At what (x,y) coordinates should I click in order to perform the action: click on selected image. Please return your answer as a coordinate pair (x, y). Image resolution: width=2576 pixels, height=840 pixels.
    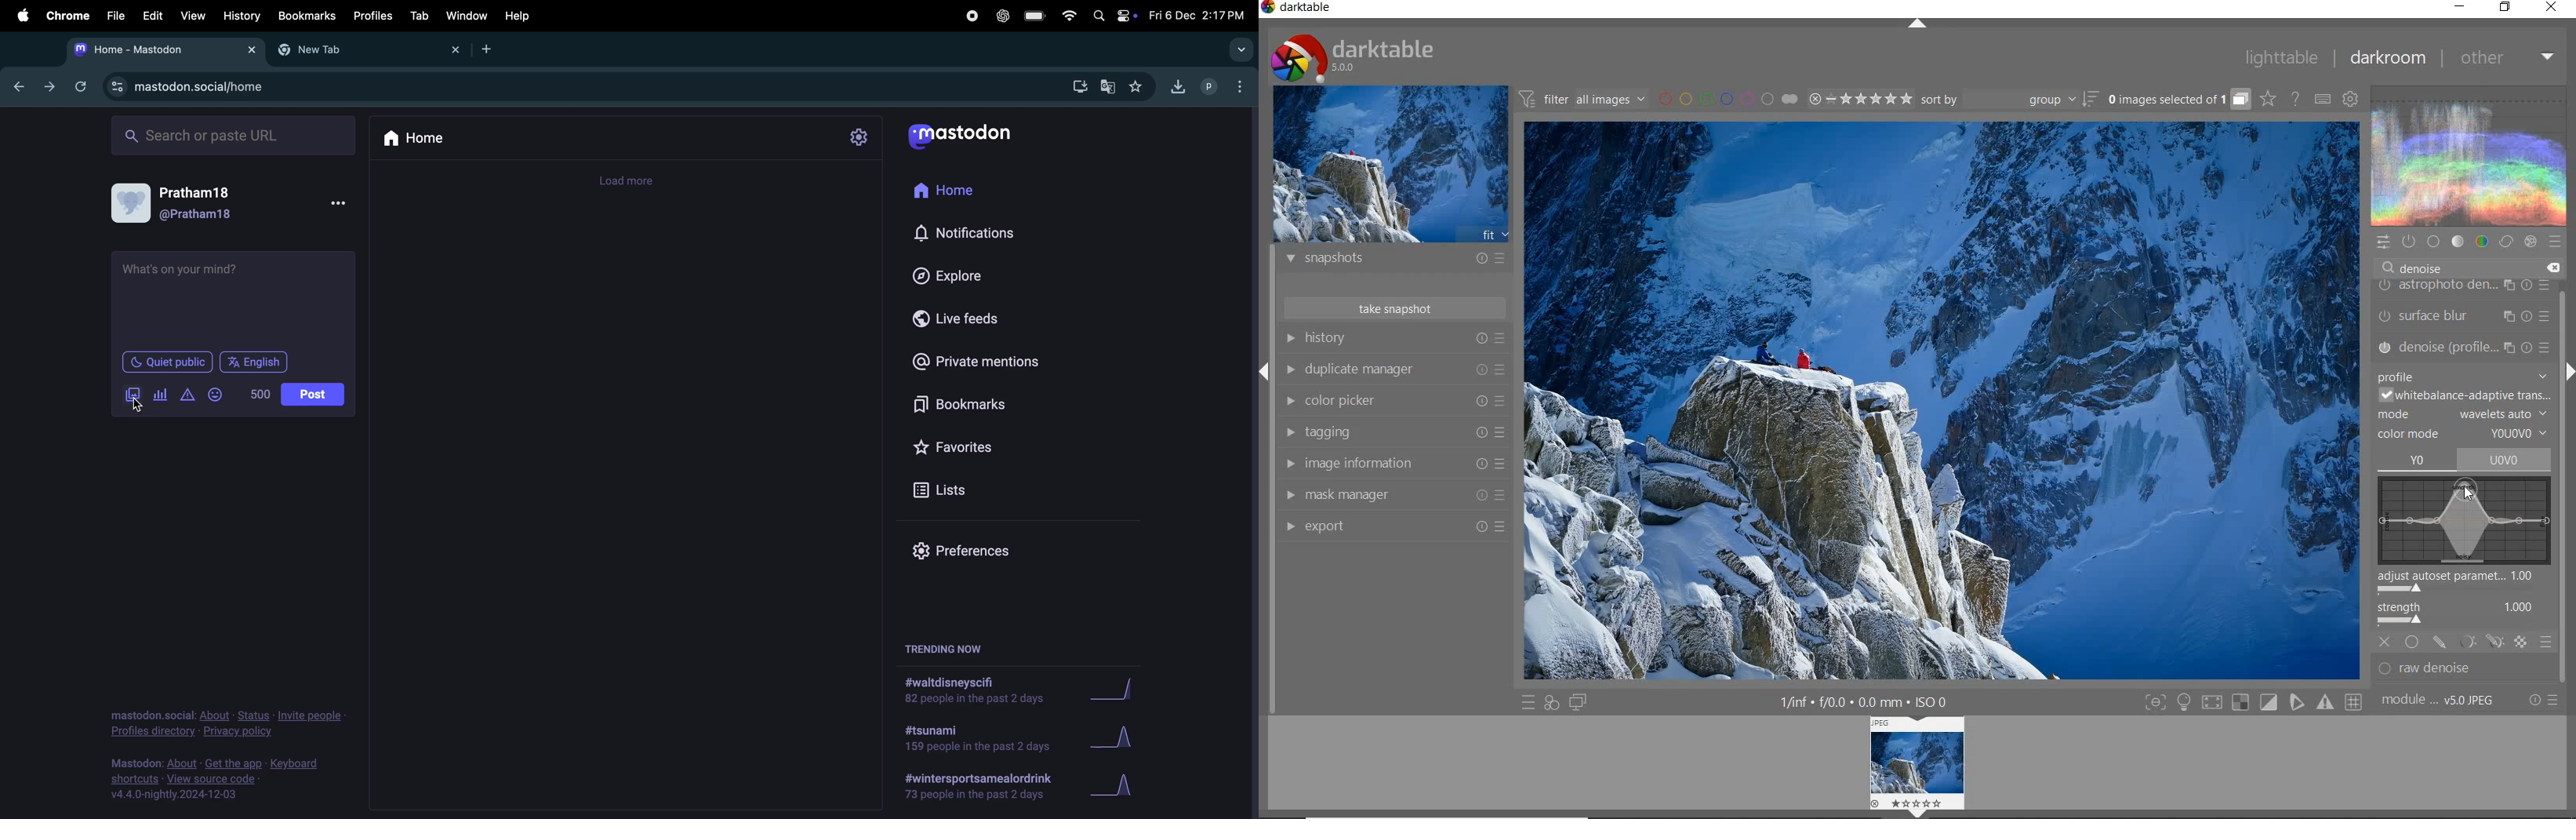
    Looking at the image, I should click on (1938, 403).